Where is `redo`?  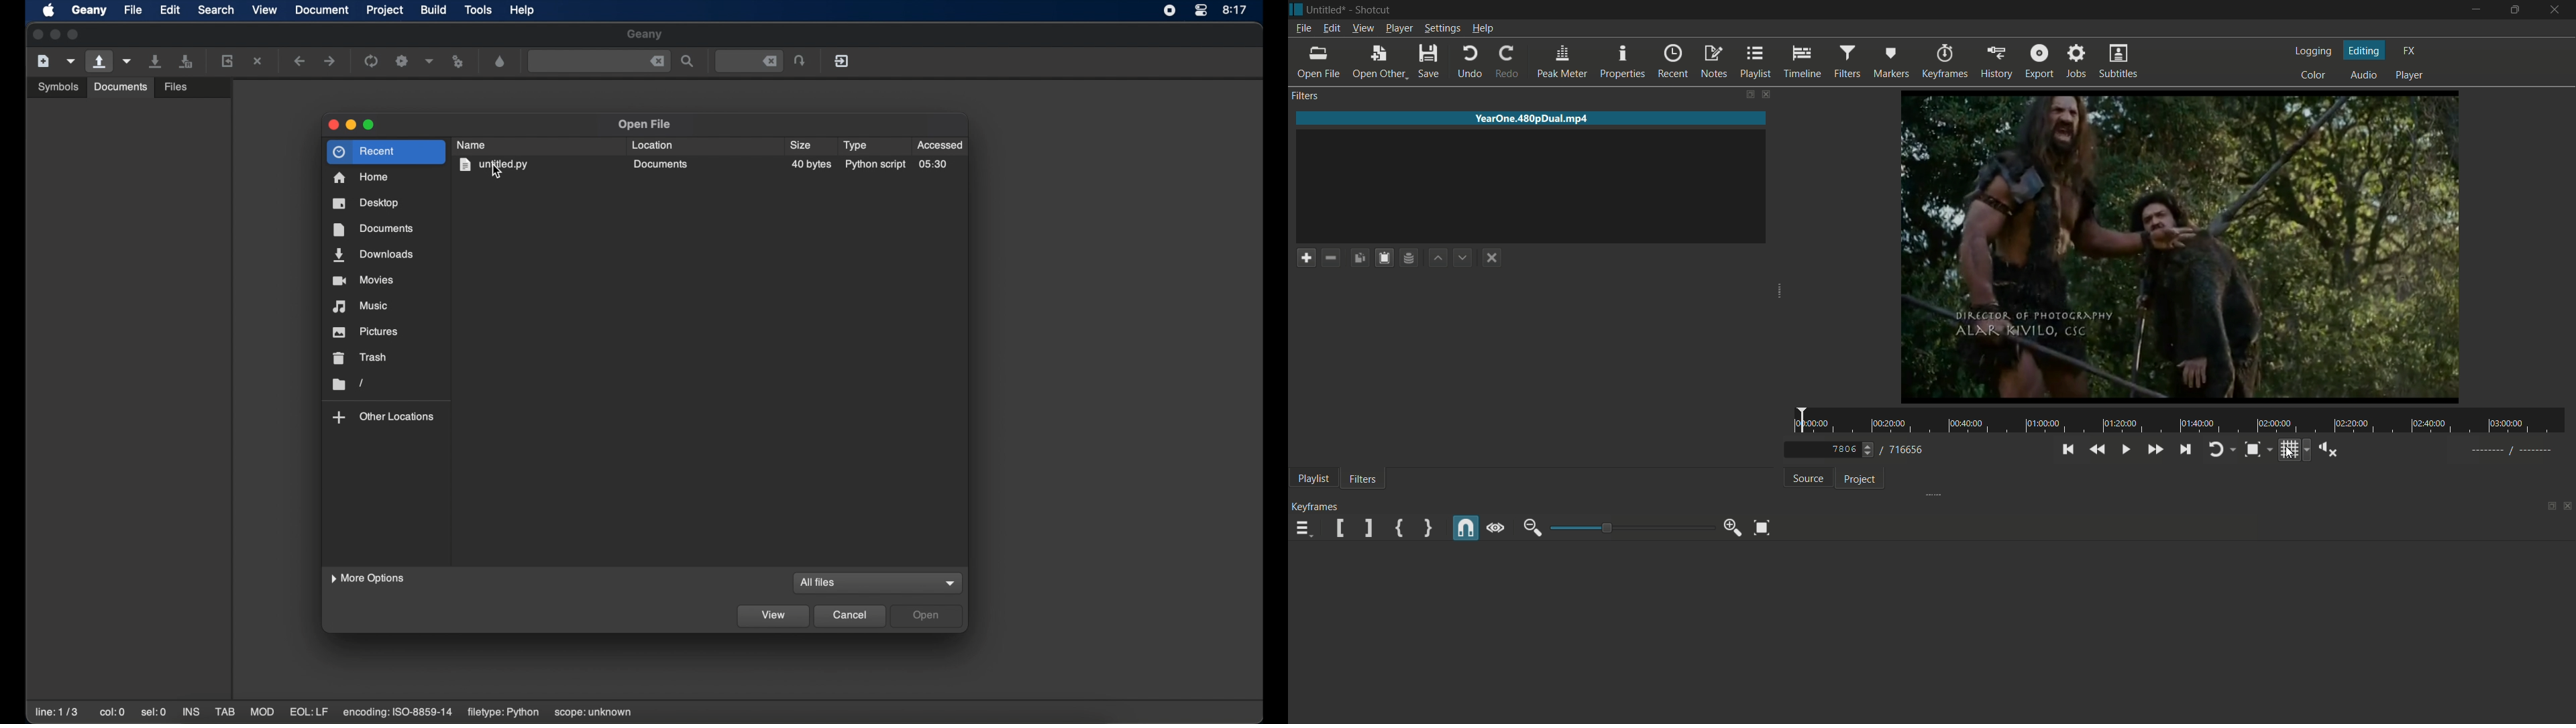 redo is located at coordinates (1507, 60).